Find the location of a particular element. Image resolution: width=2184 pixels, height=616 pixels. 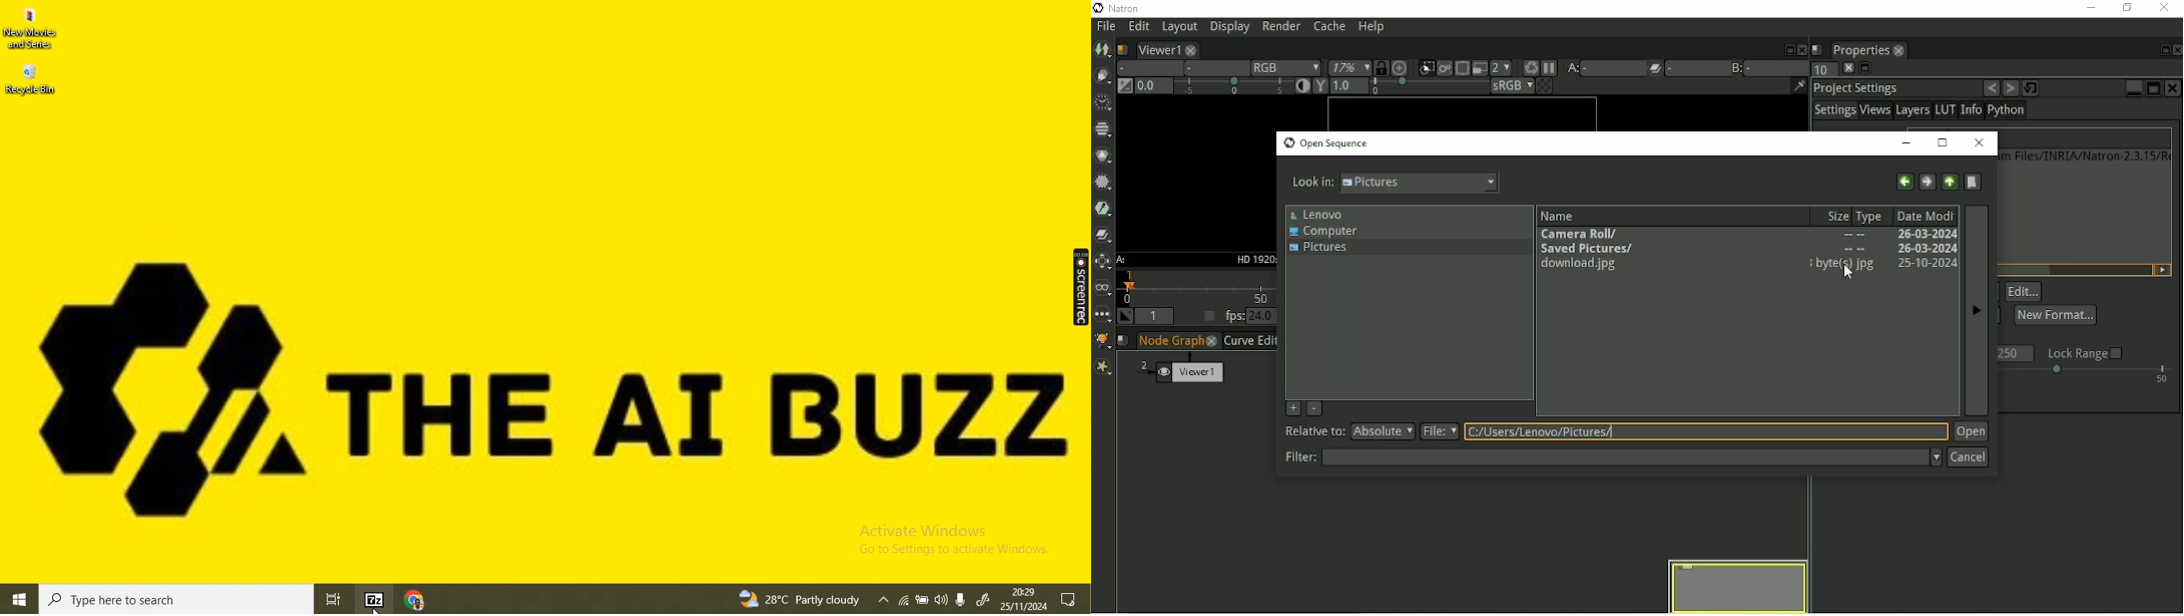

the ai buzz logo is located at coordinates (171, 387).